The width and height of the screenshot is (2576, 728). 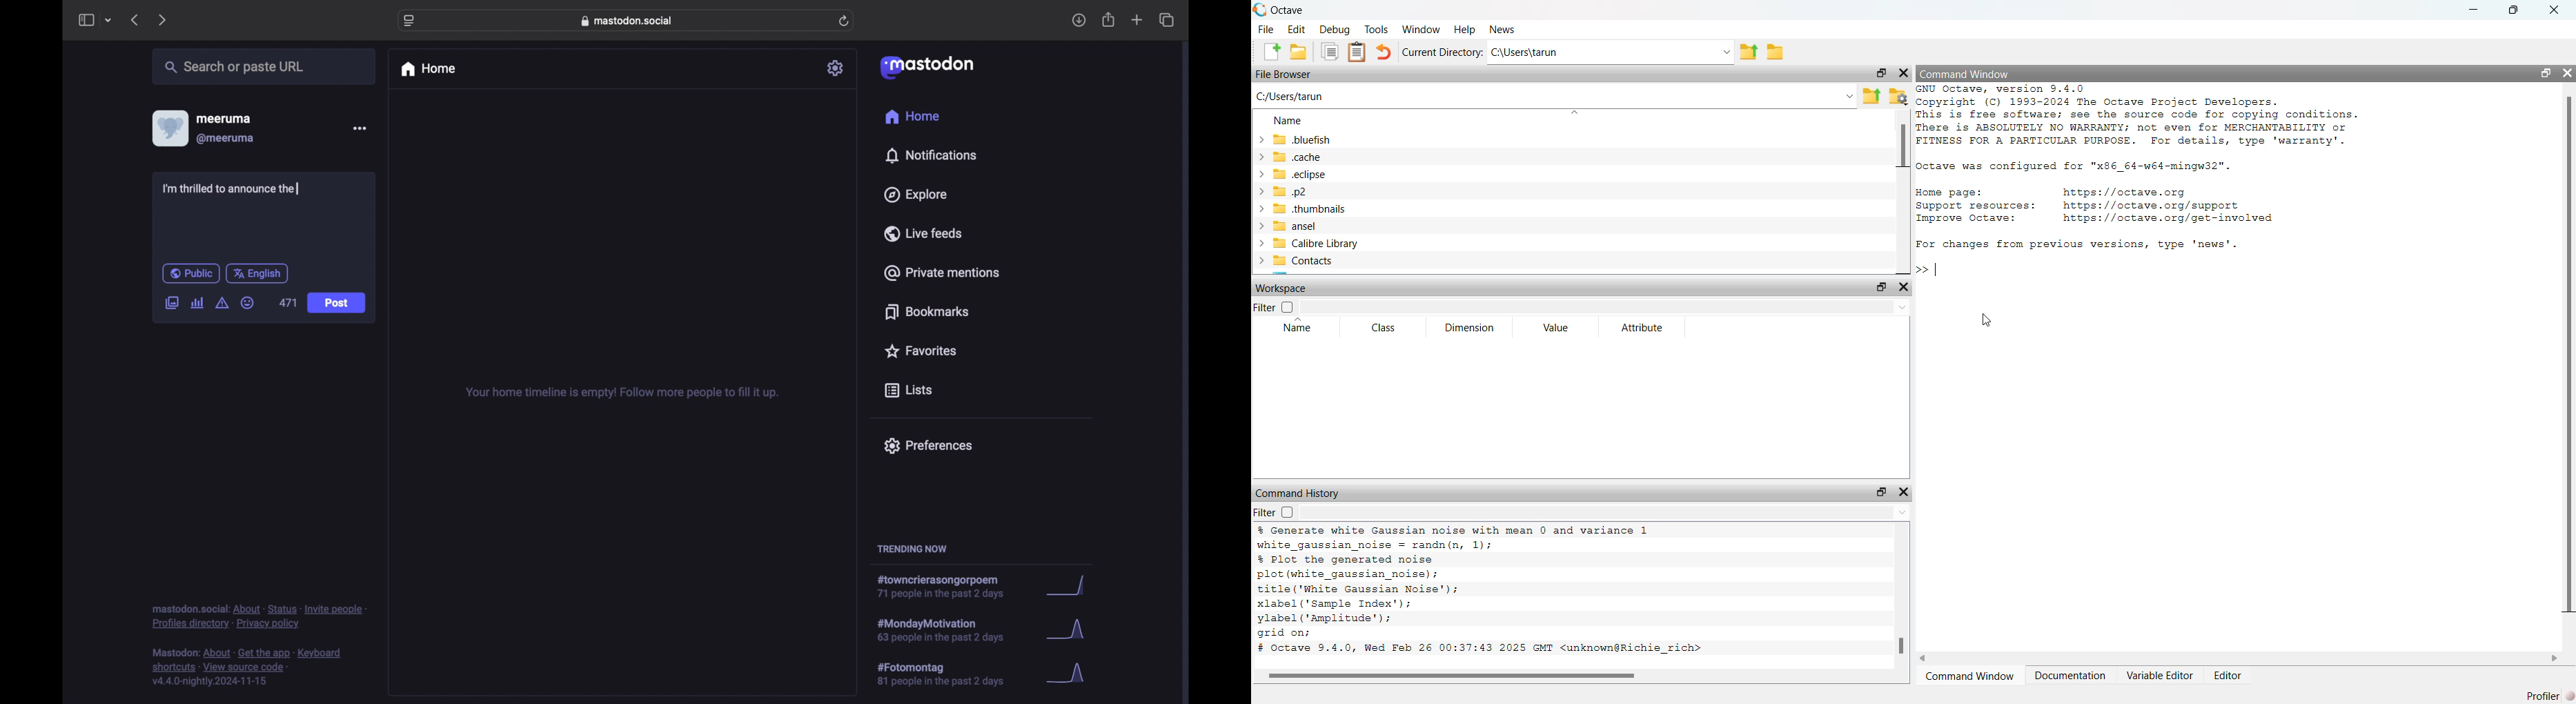 What do you see at coordinates (191, 273) in the screenshot?
I see `public` at bounding box center [191, 273].